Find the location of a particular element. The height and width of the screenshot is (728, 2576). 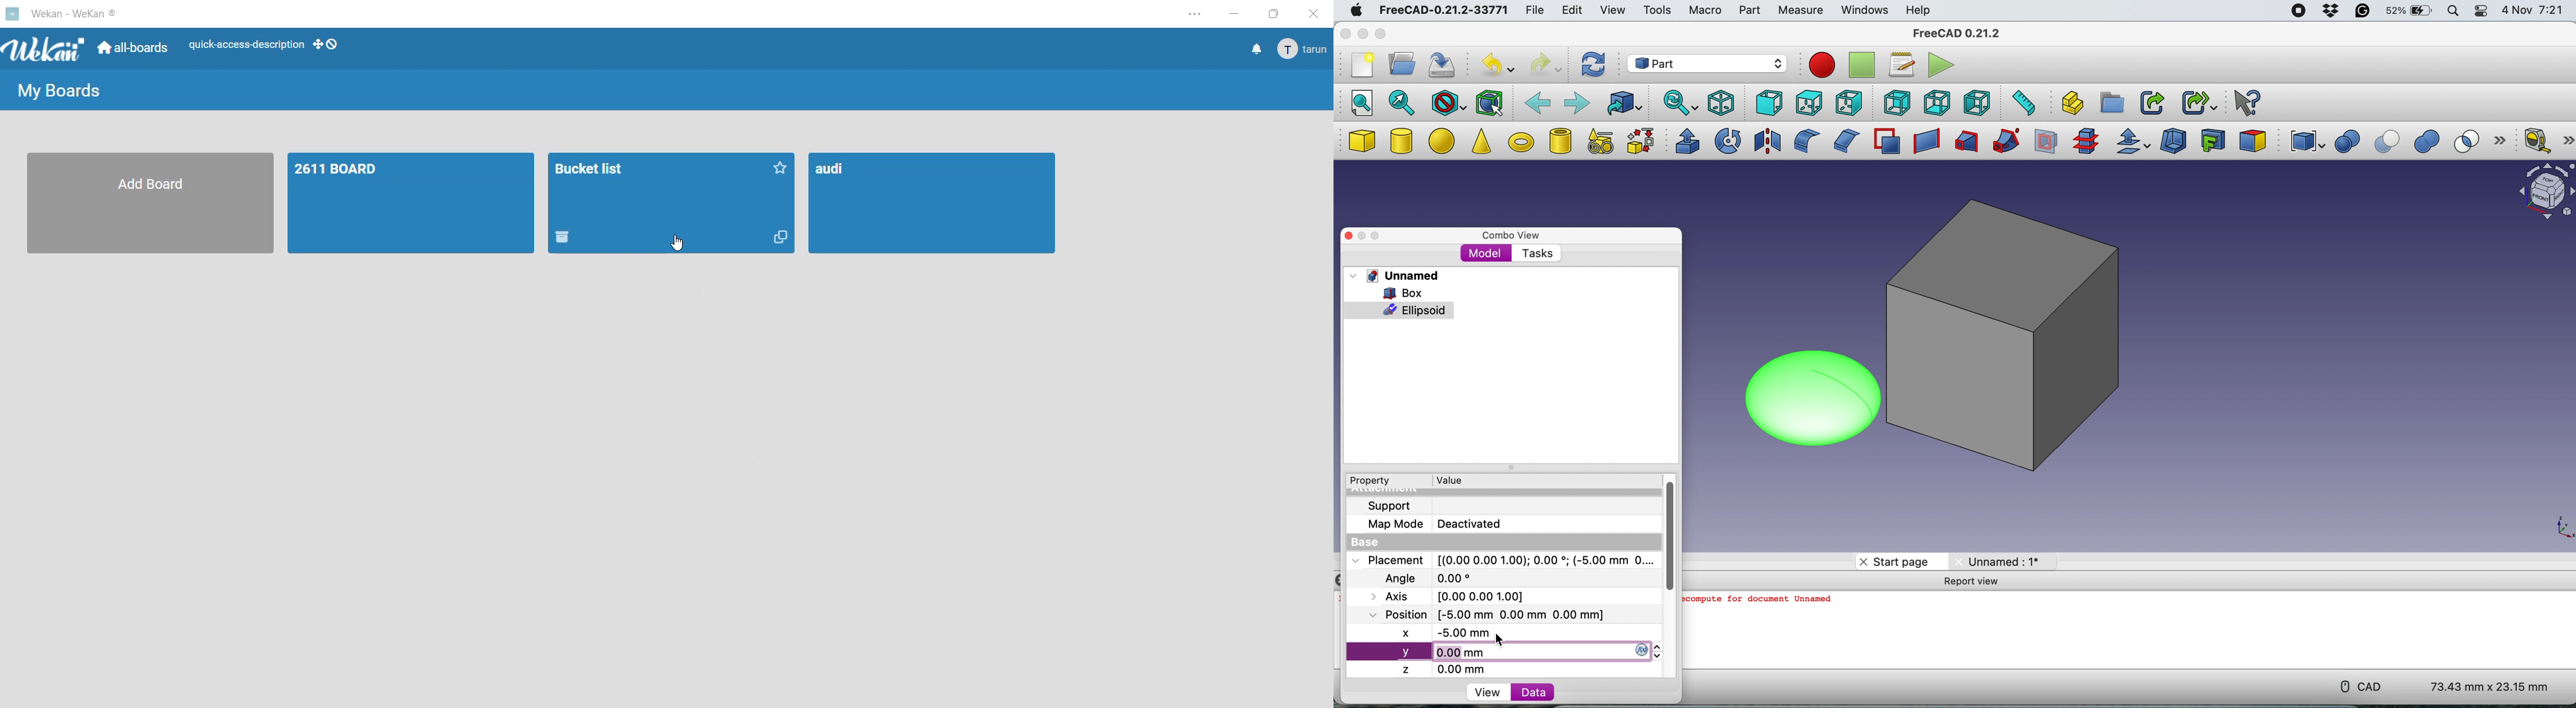

undo is located at coordinates (1495, 65).